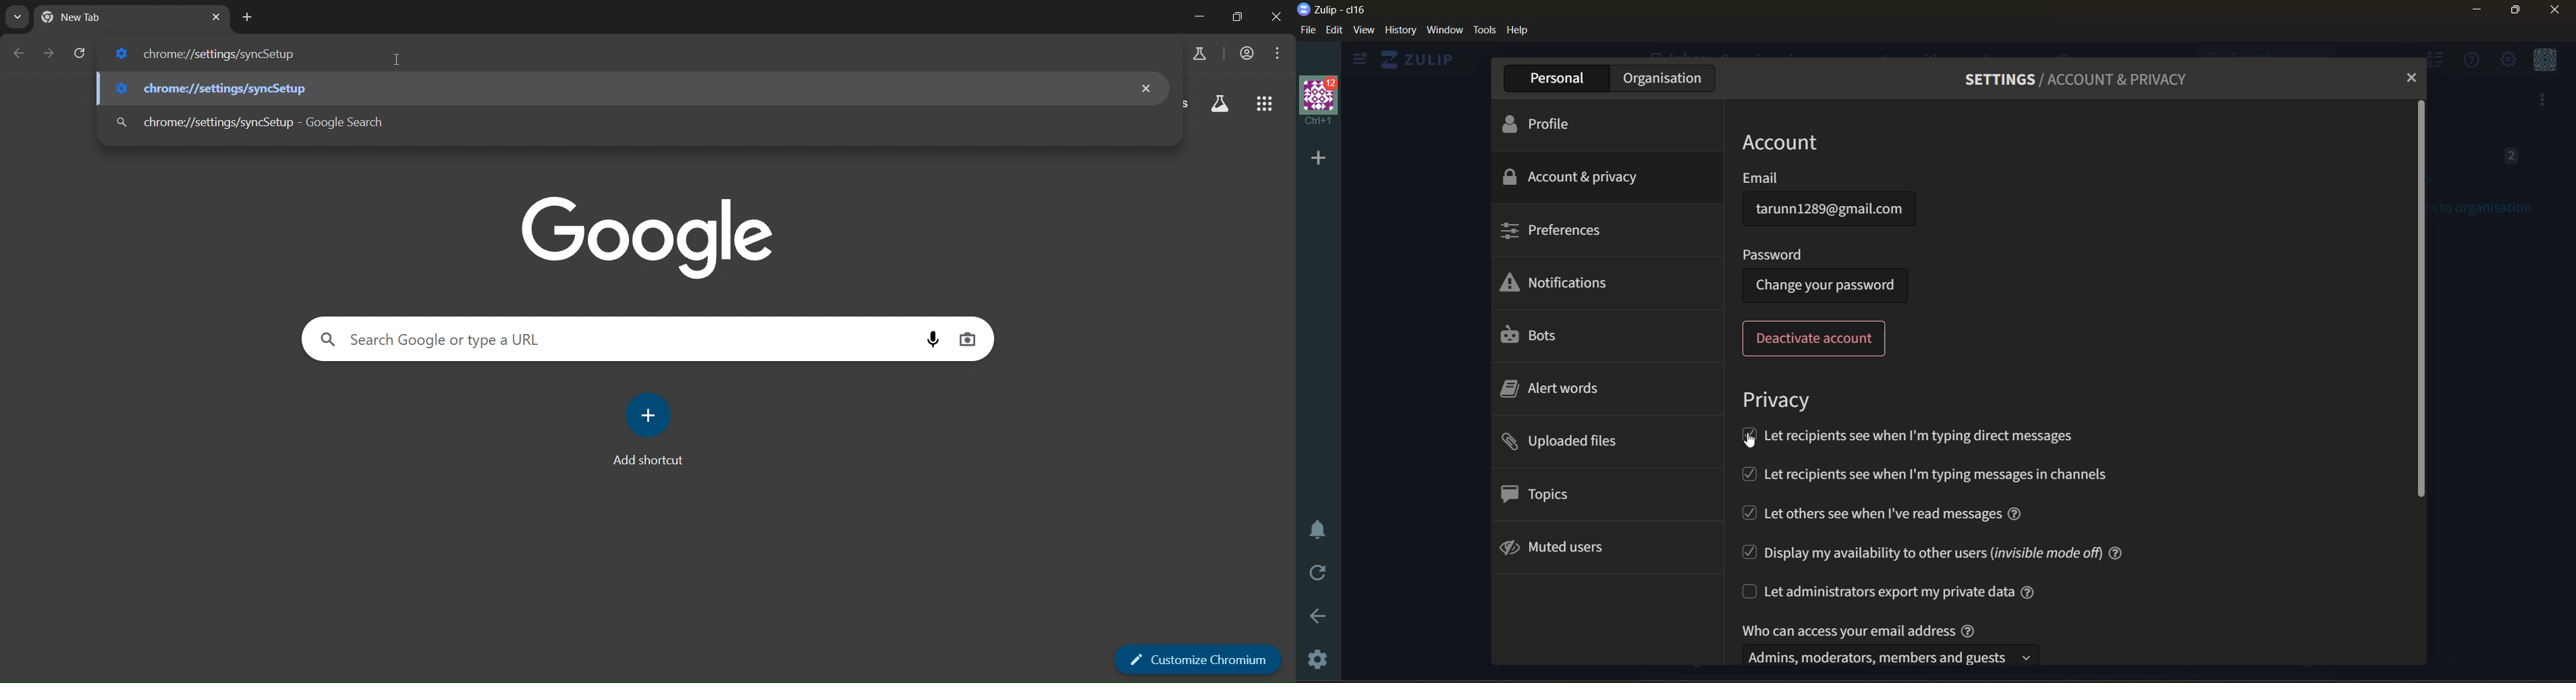  What do you see at coordinates (1518, 31) in the screenshot?
I see `help` at bounding box center [1518, 31].